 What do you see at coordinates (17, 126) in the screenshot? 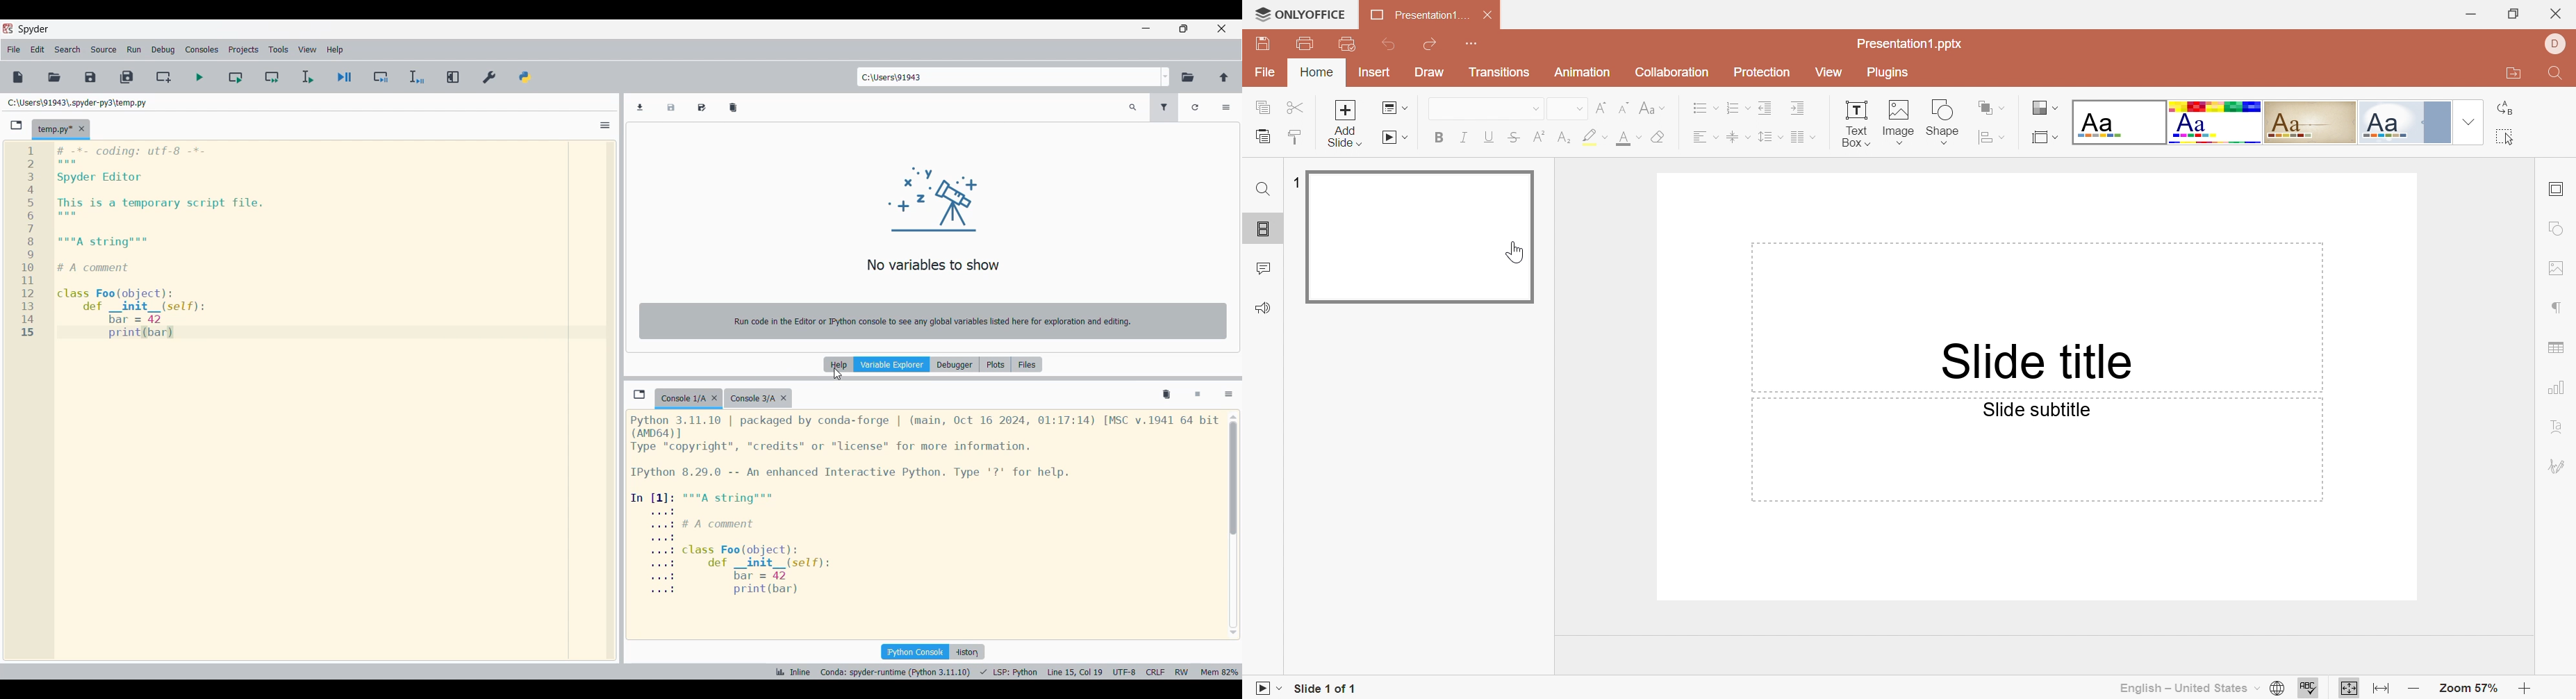
I see `Browse tabs` at bounding box center [17, 126].